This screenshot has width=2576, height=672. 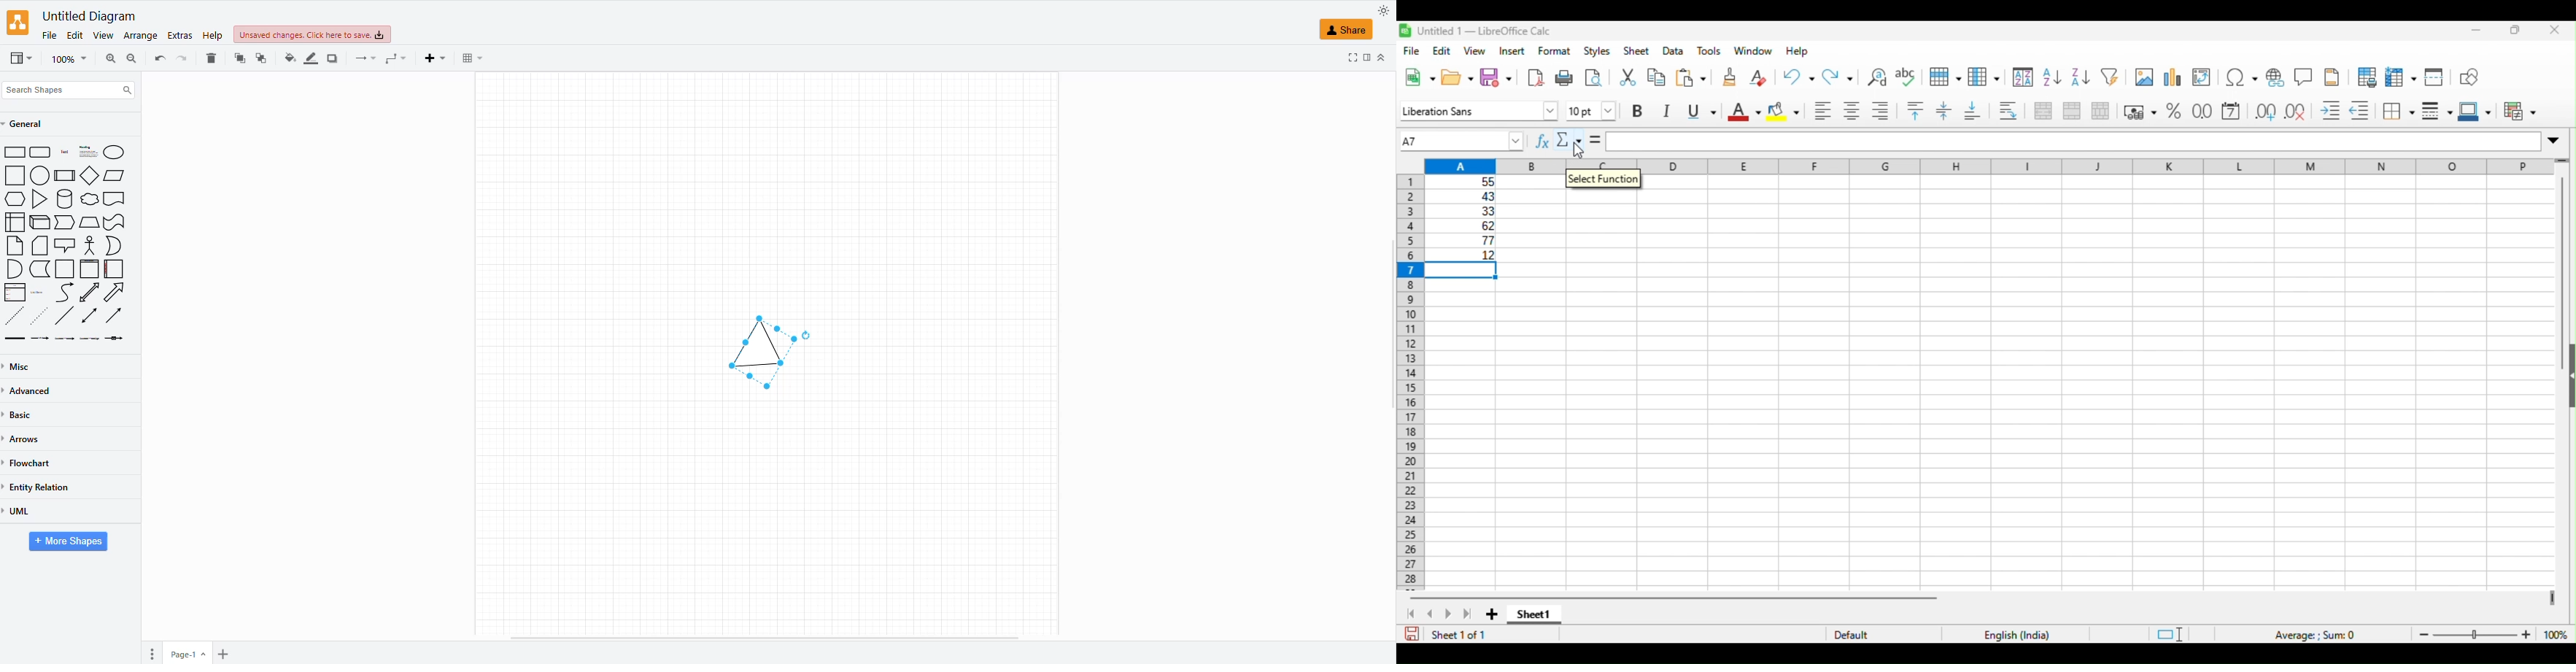 I want to click on cut, so click(x=1627, y=79).